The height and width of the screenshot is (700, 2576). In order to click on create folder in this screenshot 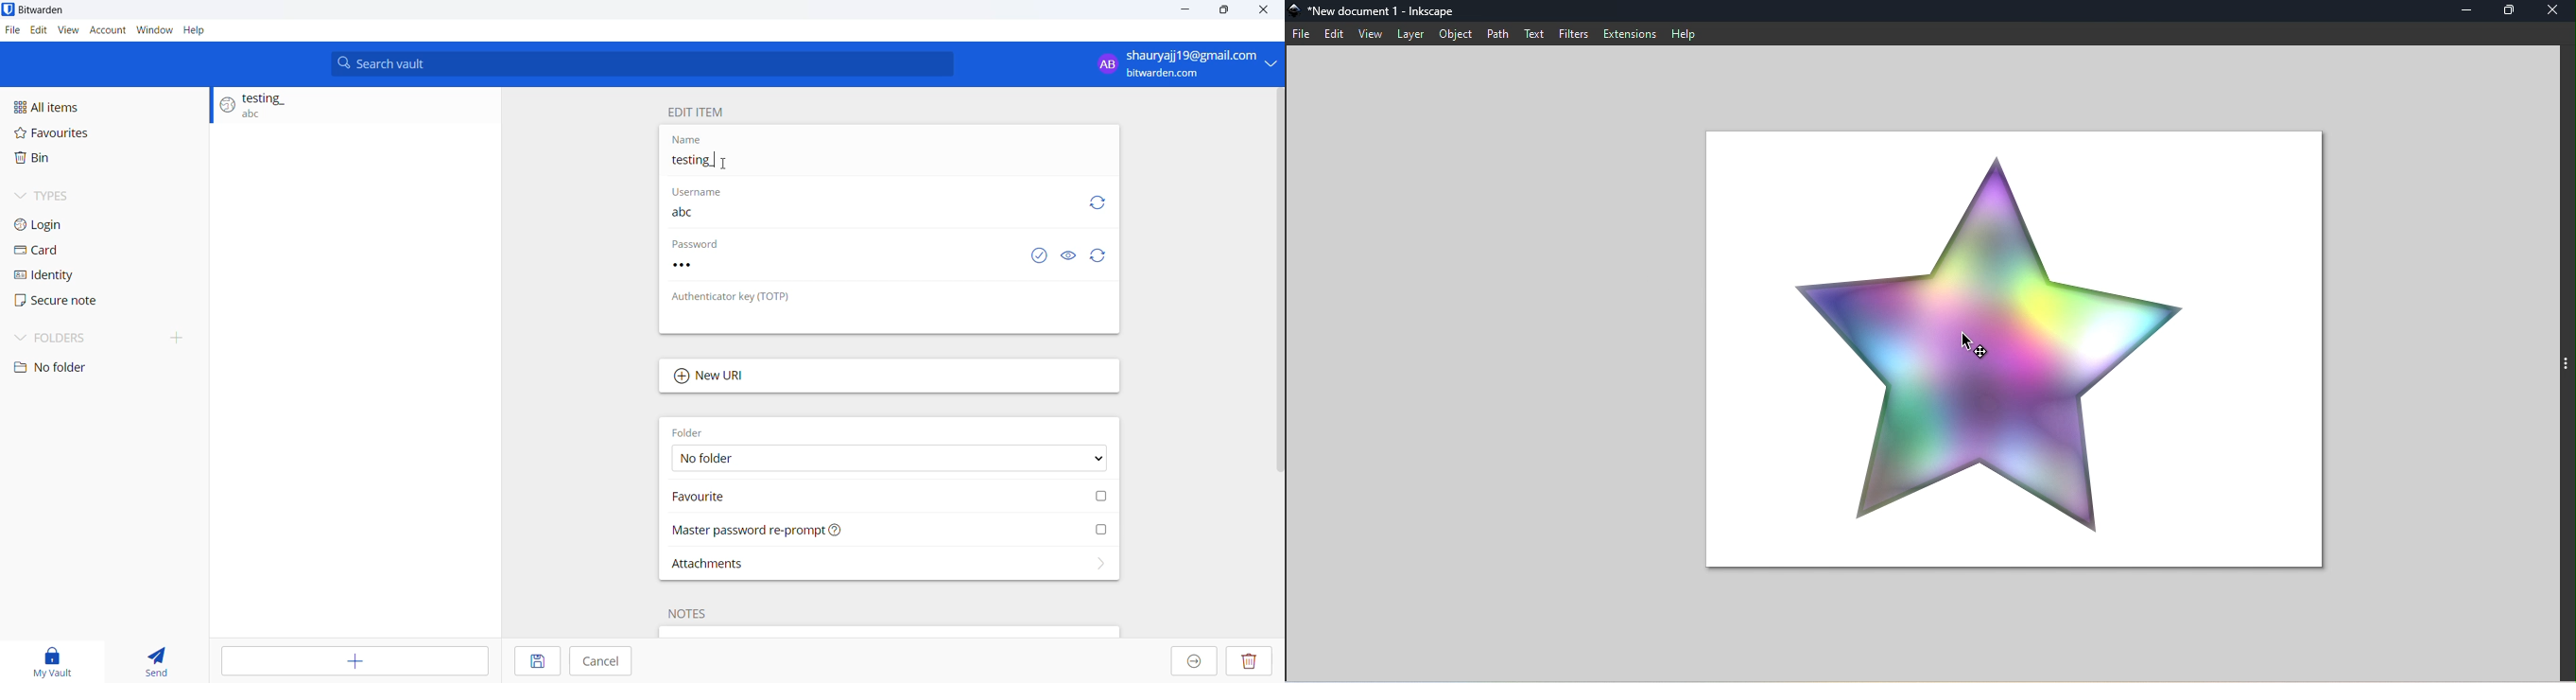, I will do `click(182, 337)`.